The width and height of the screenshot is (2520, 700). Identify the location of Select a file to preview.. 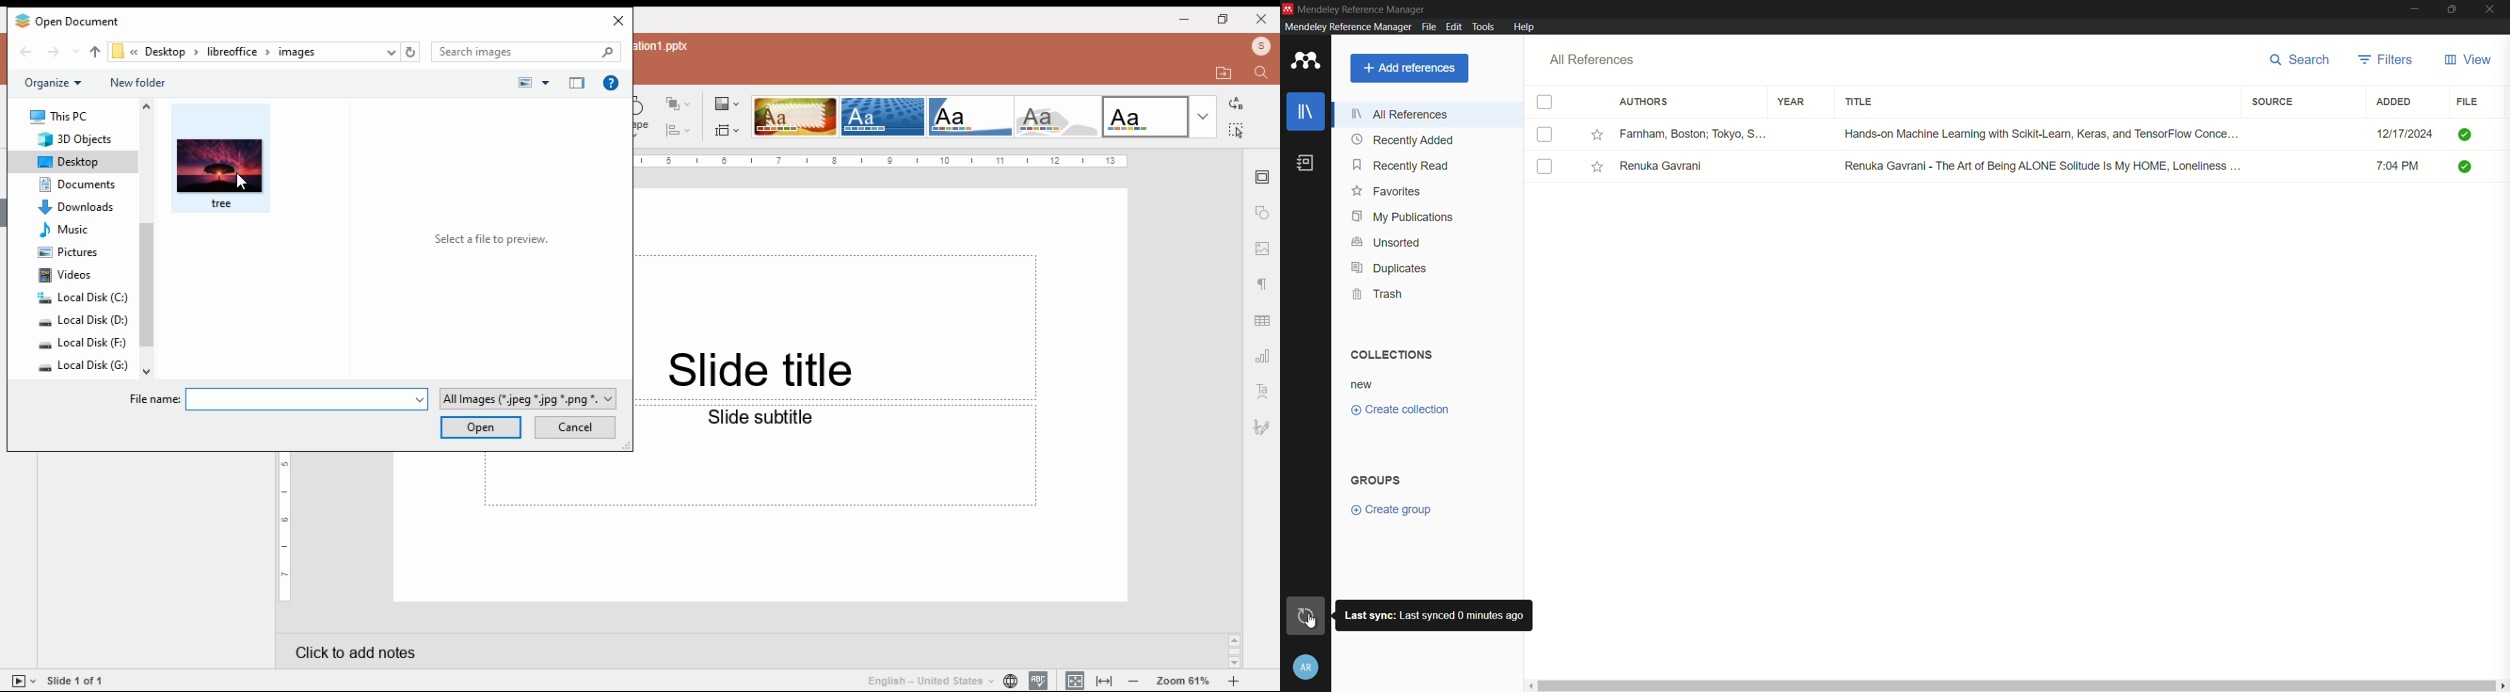
(493, 239).